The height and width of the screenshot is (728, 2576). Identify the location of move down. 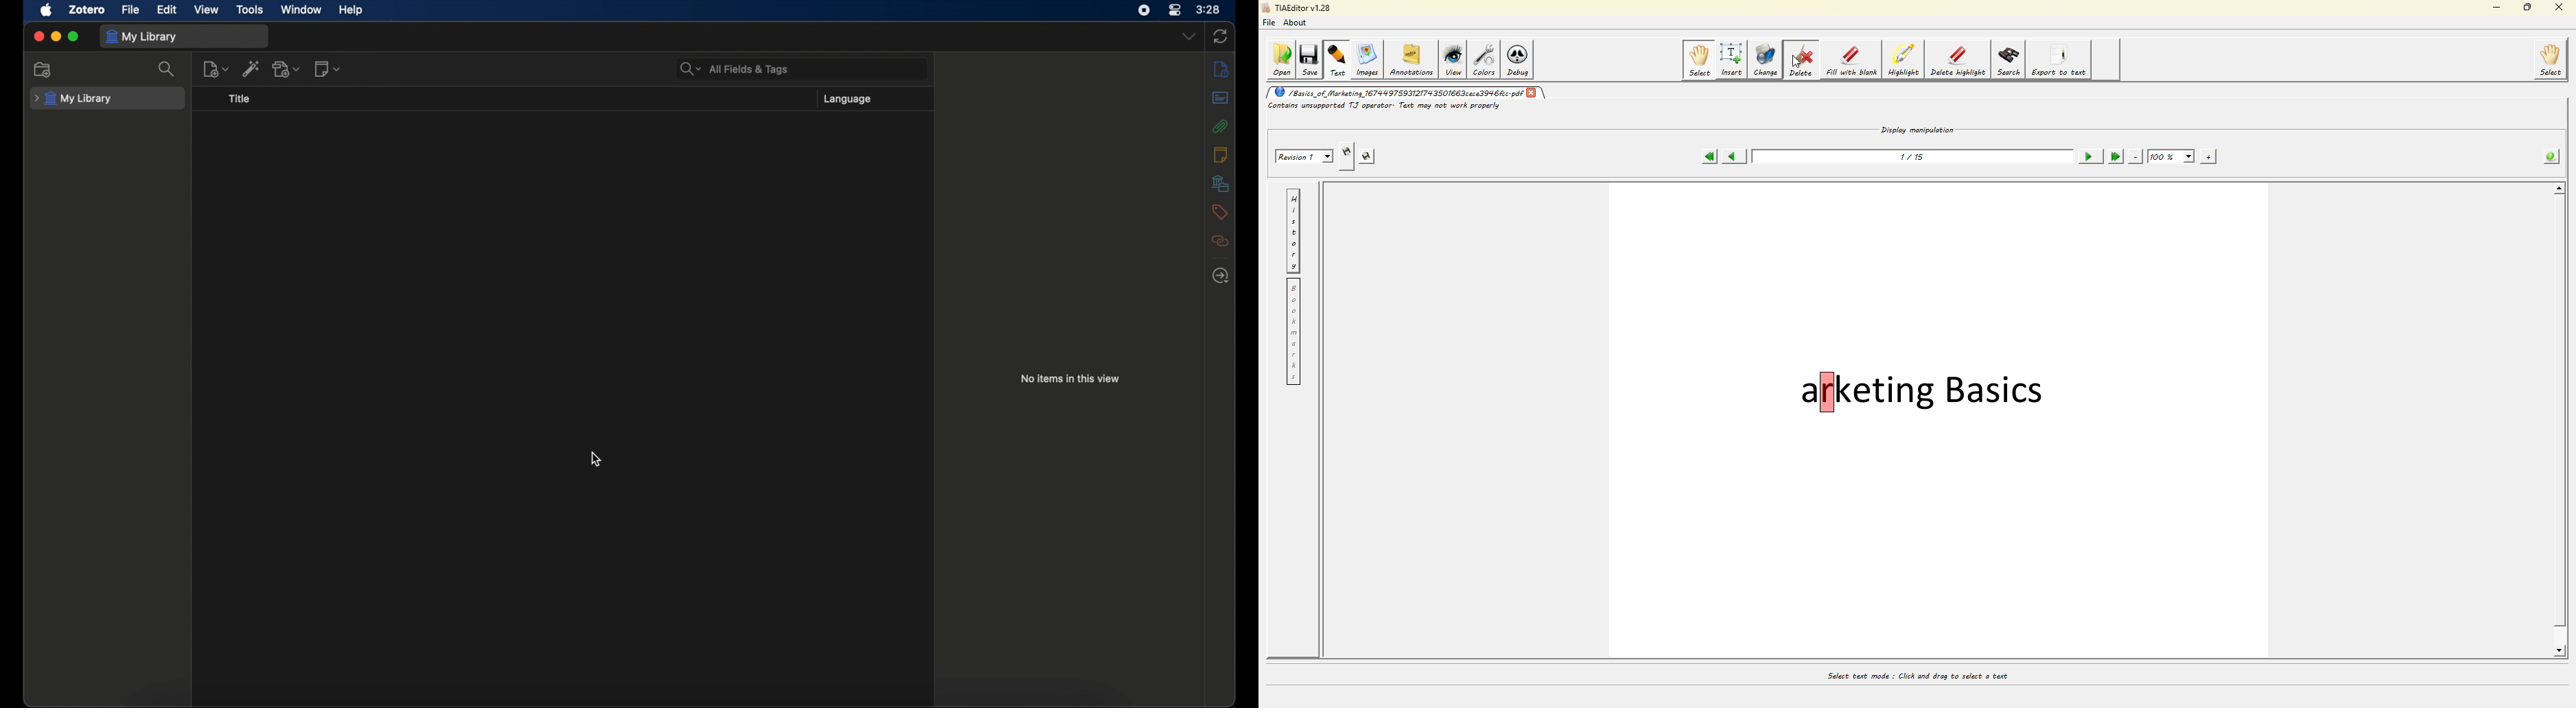
(2561, 651).